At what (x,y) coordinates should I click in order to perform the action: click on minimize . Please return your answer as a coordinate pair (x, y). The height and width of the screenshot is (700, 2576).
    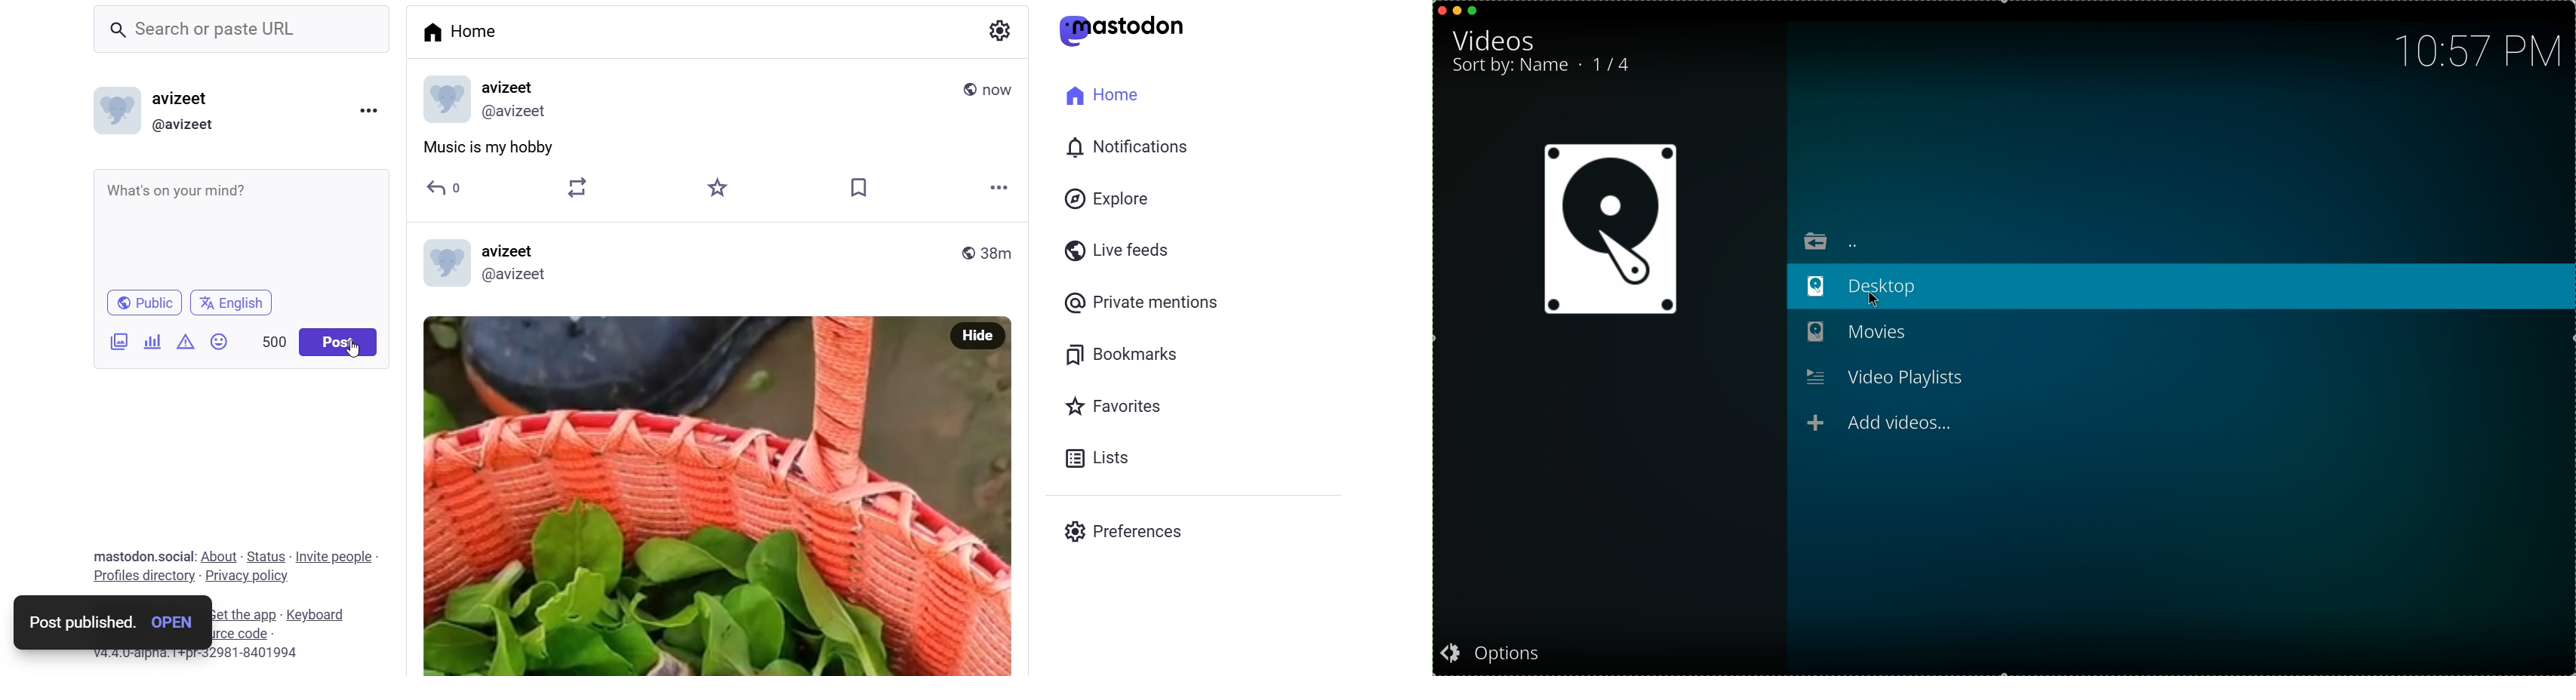
    Looking at the image, I should click on (1457, 13).